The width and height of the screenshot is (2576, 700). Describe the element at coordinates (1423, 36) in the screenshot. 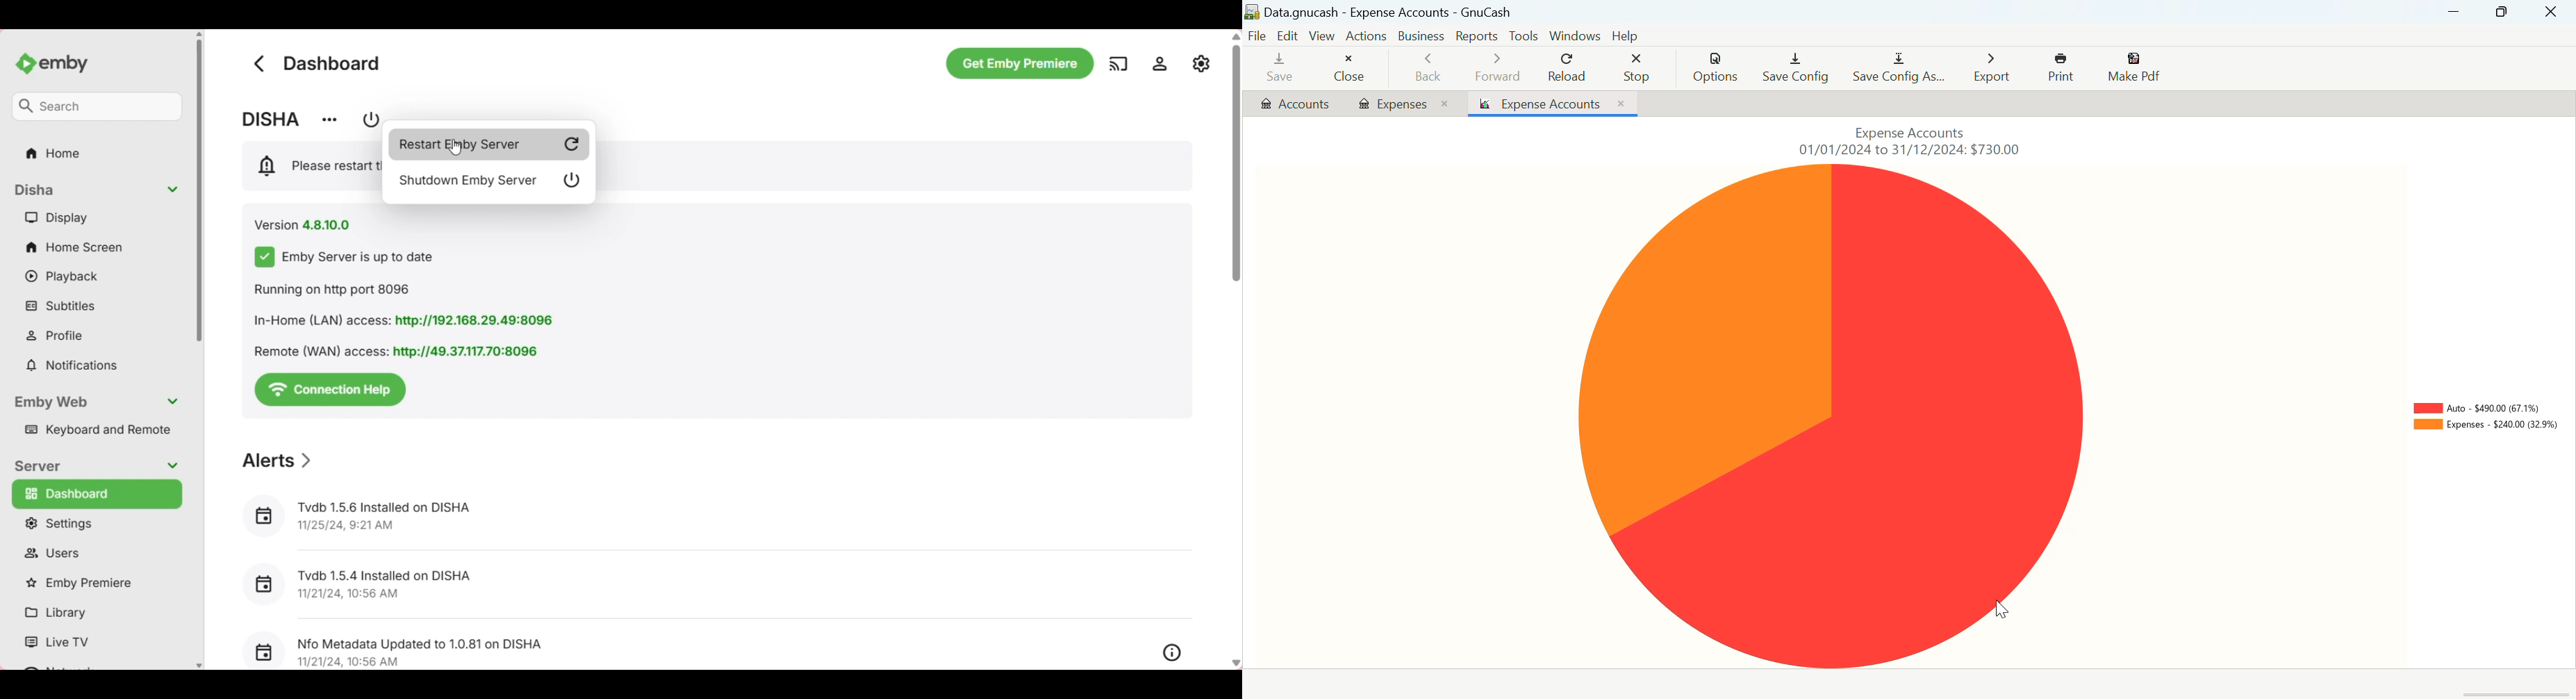

I see `Business` at that location.